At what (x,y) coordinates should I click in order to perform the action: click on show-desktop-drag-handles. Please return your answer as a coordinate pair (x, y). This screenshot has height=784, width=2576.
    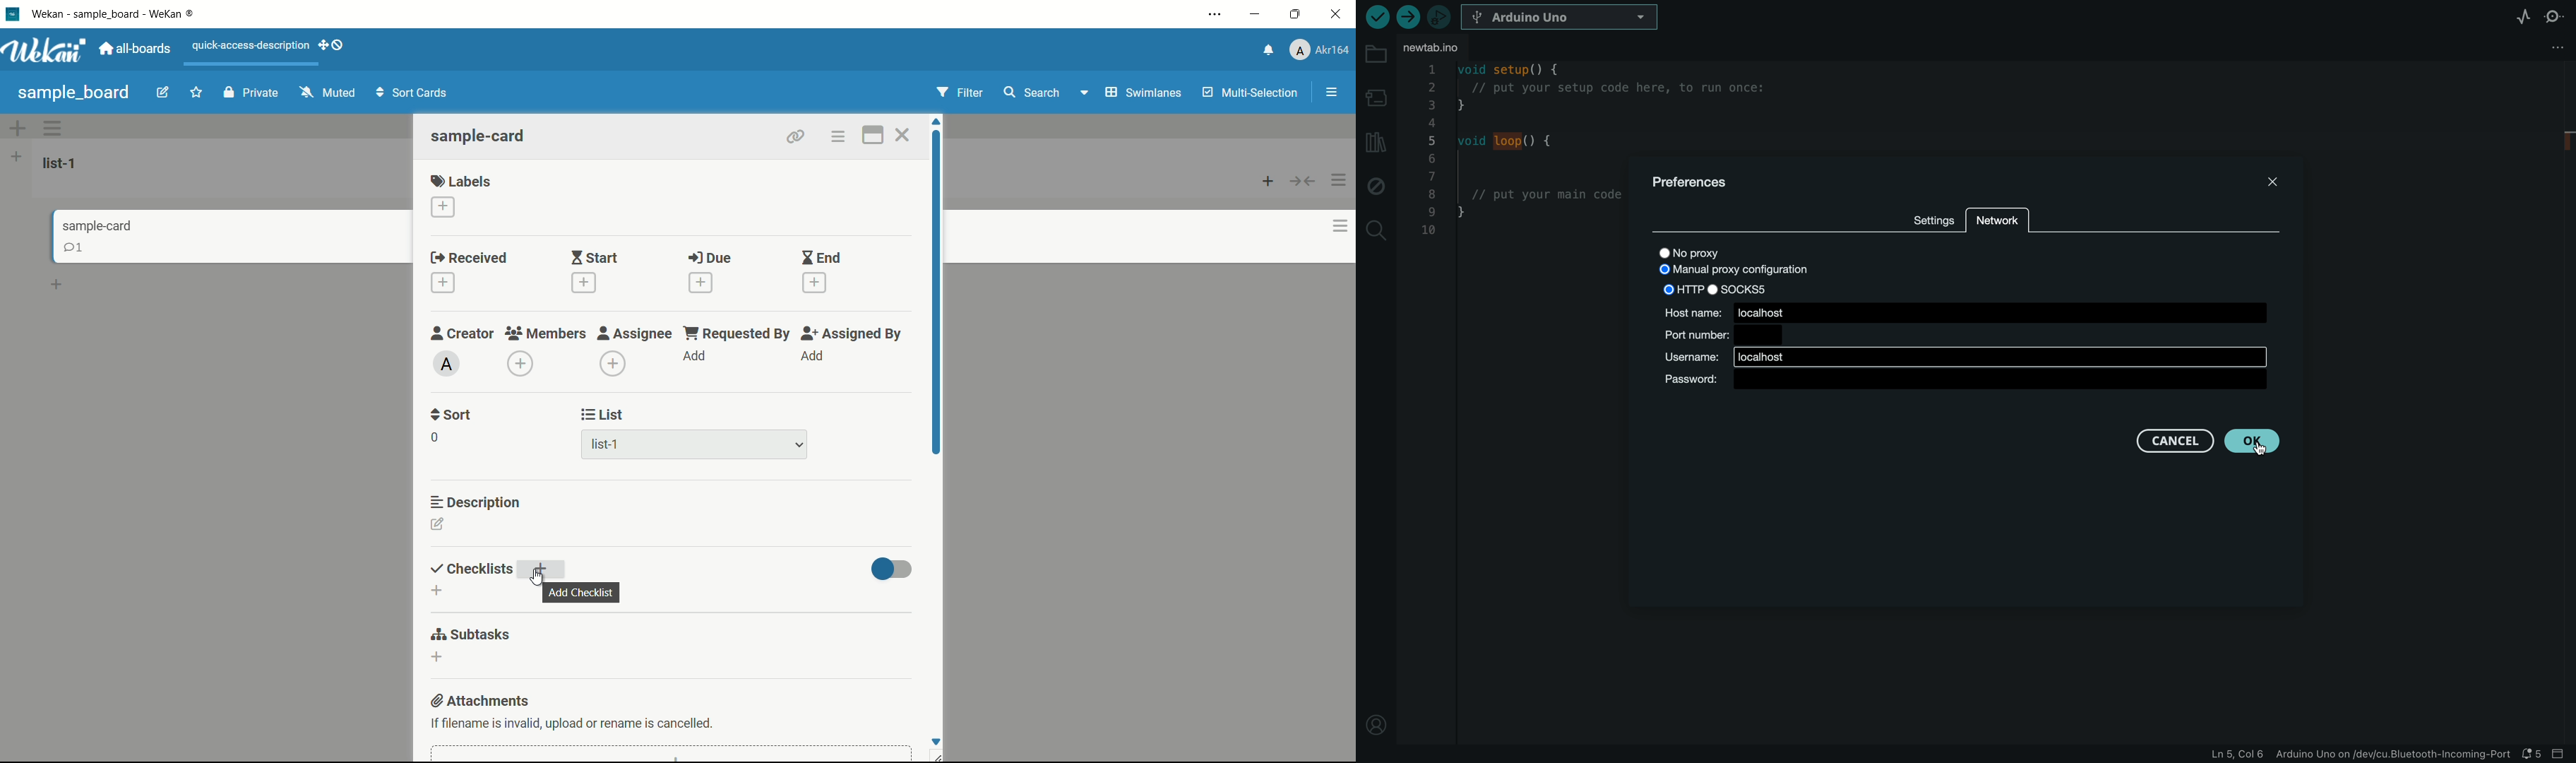
    Looking at the image, I should click on (340, 44).